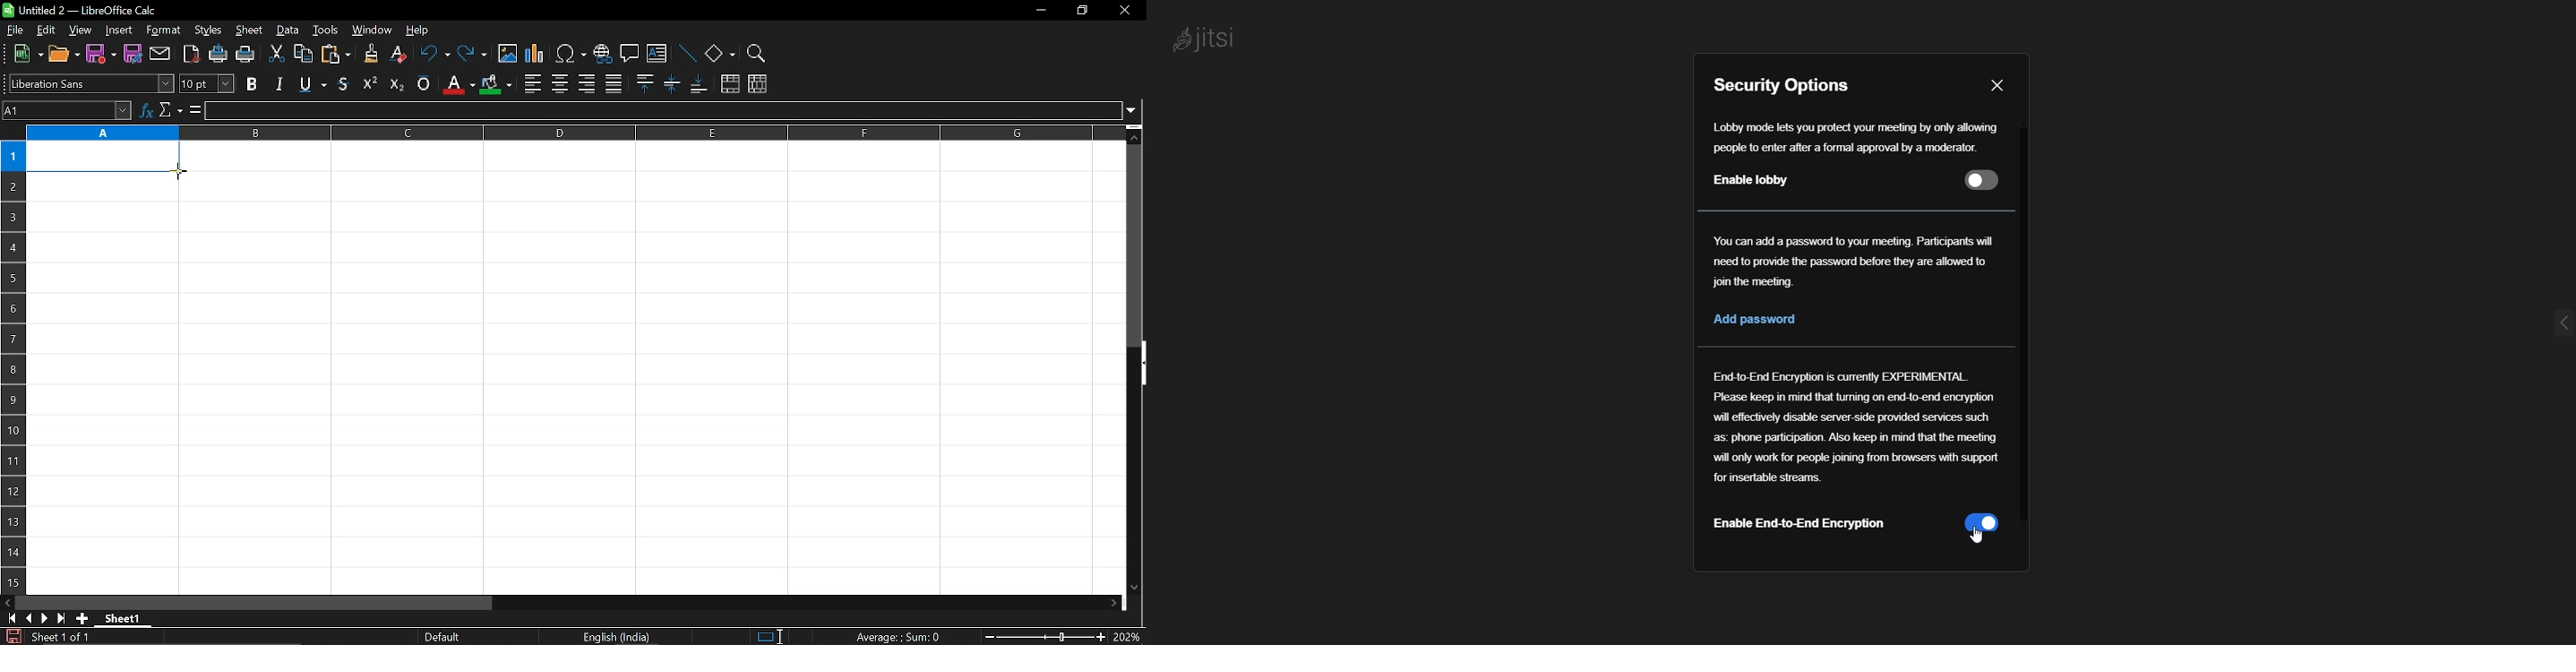 The width and height of the screenshot is (2576, 672). I want to click on Enable Lobby option, so click(1860, 183).